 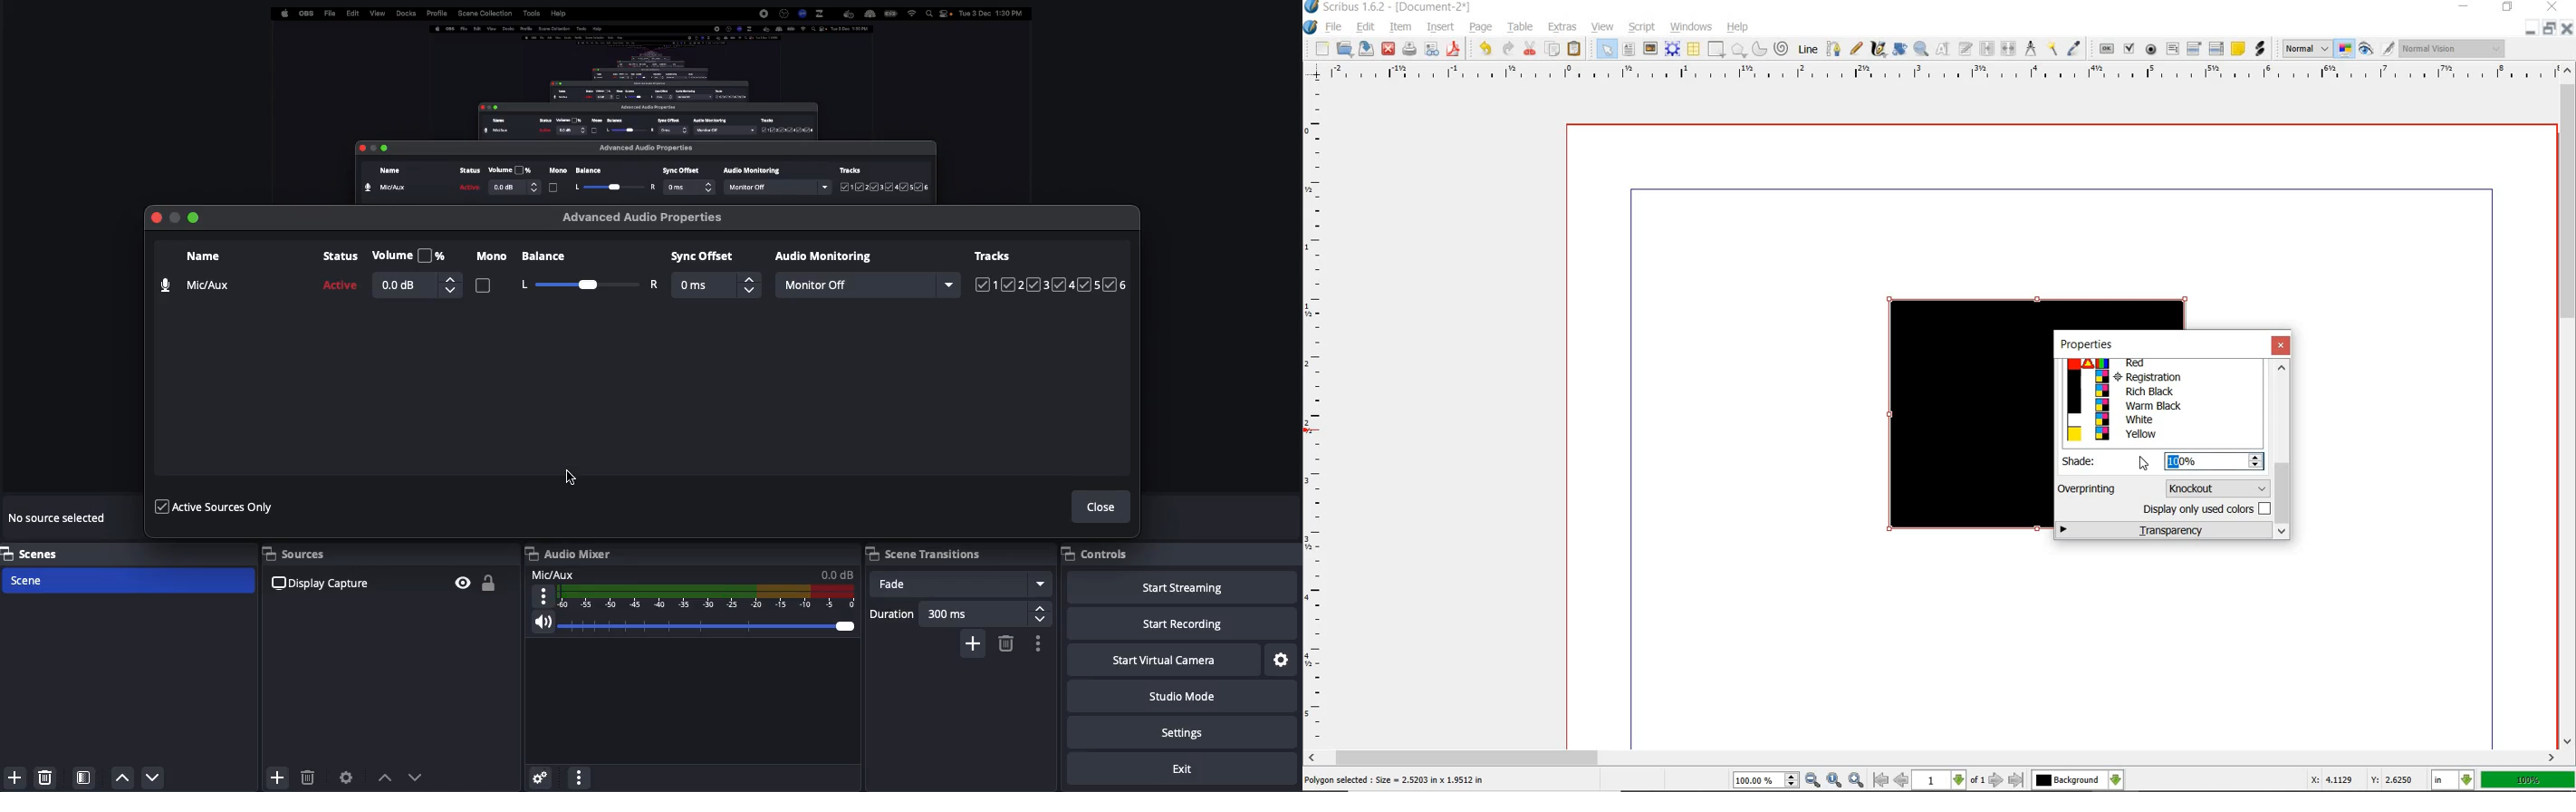 I want to click on text annotation, so click(x=2238, y=49).